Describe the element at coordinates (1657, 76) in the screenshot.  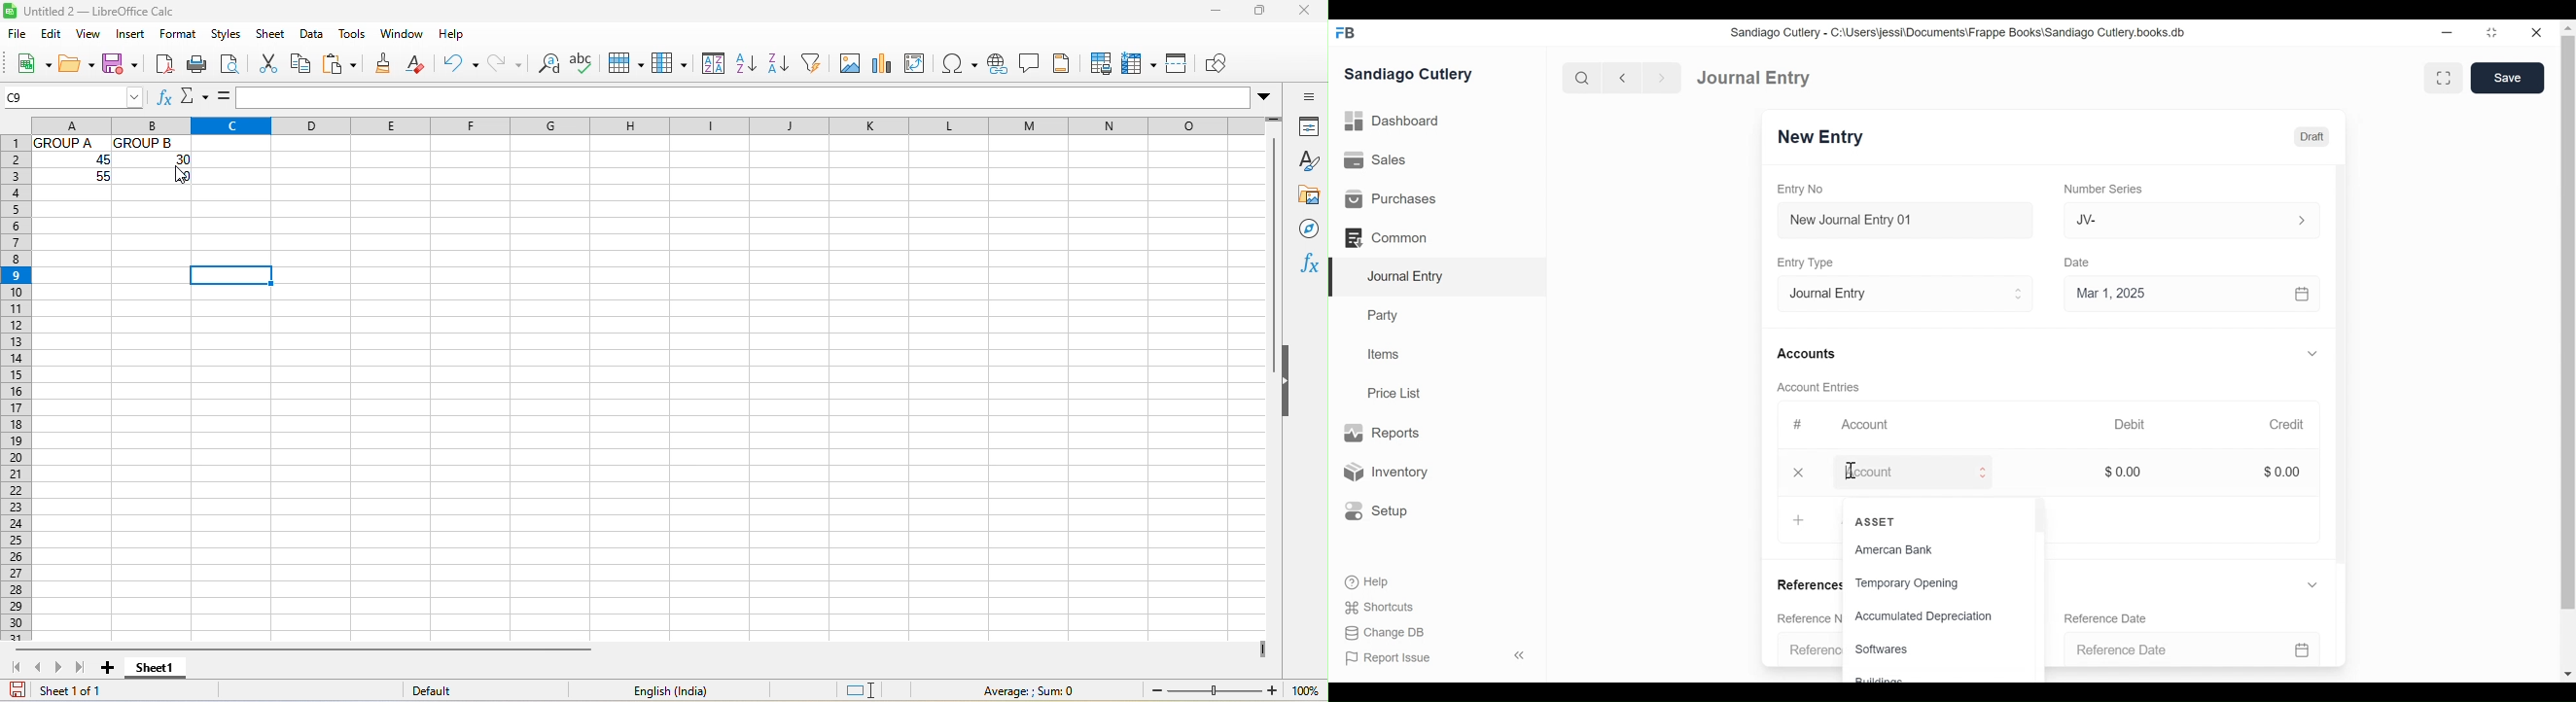
I see `next` at that location.